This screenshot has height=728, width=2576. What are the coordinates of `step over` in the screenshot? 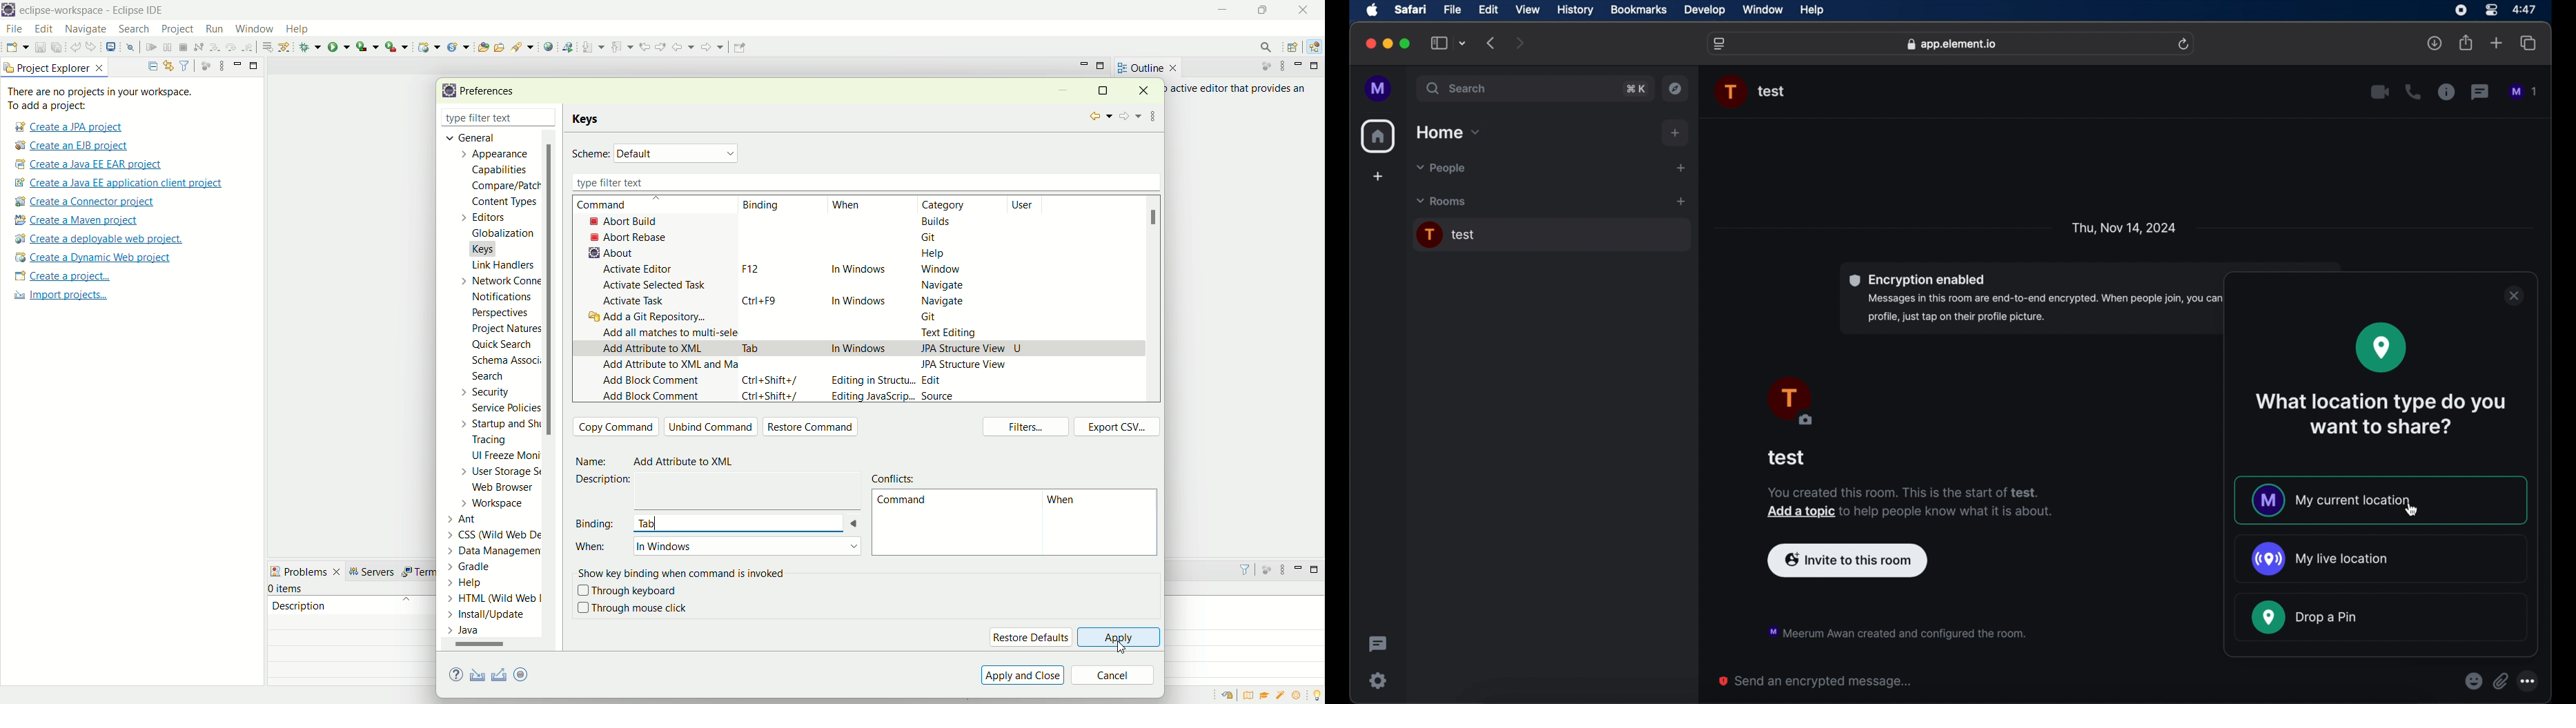 It's located at (231, 46).